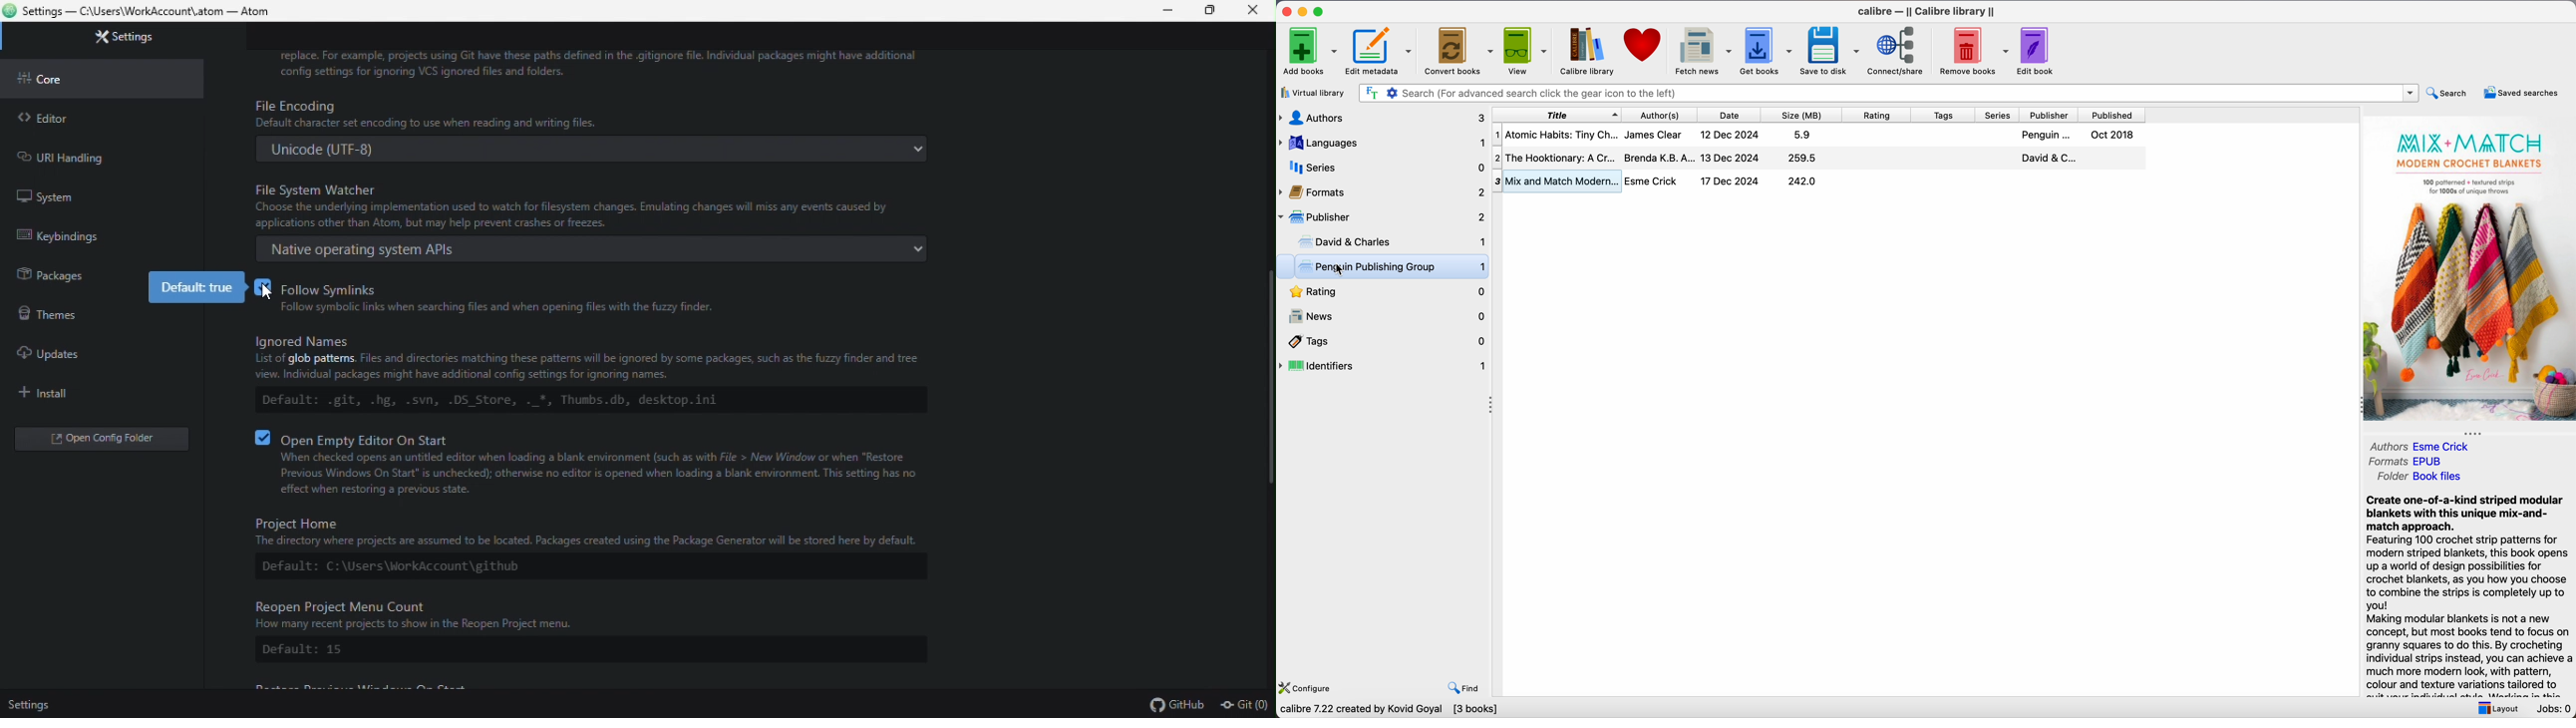 The image size is (2576, 728). I want to click on Settings, so click(35, 704).